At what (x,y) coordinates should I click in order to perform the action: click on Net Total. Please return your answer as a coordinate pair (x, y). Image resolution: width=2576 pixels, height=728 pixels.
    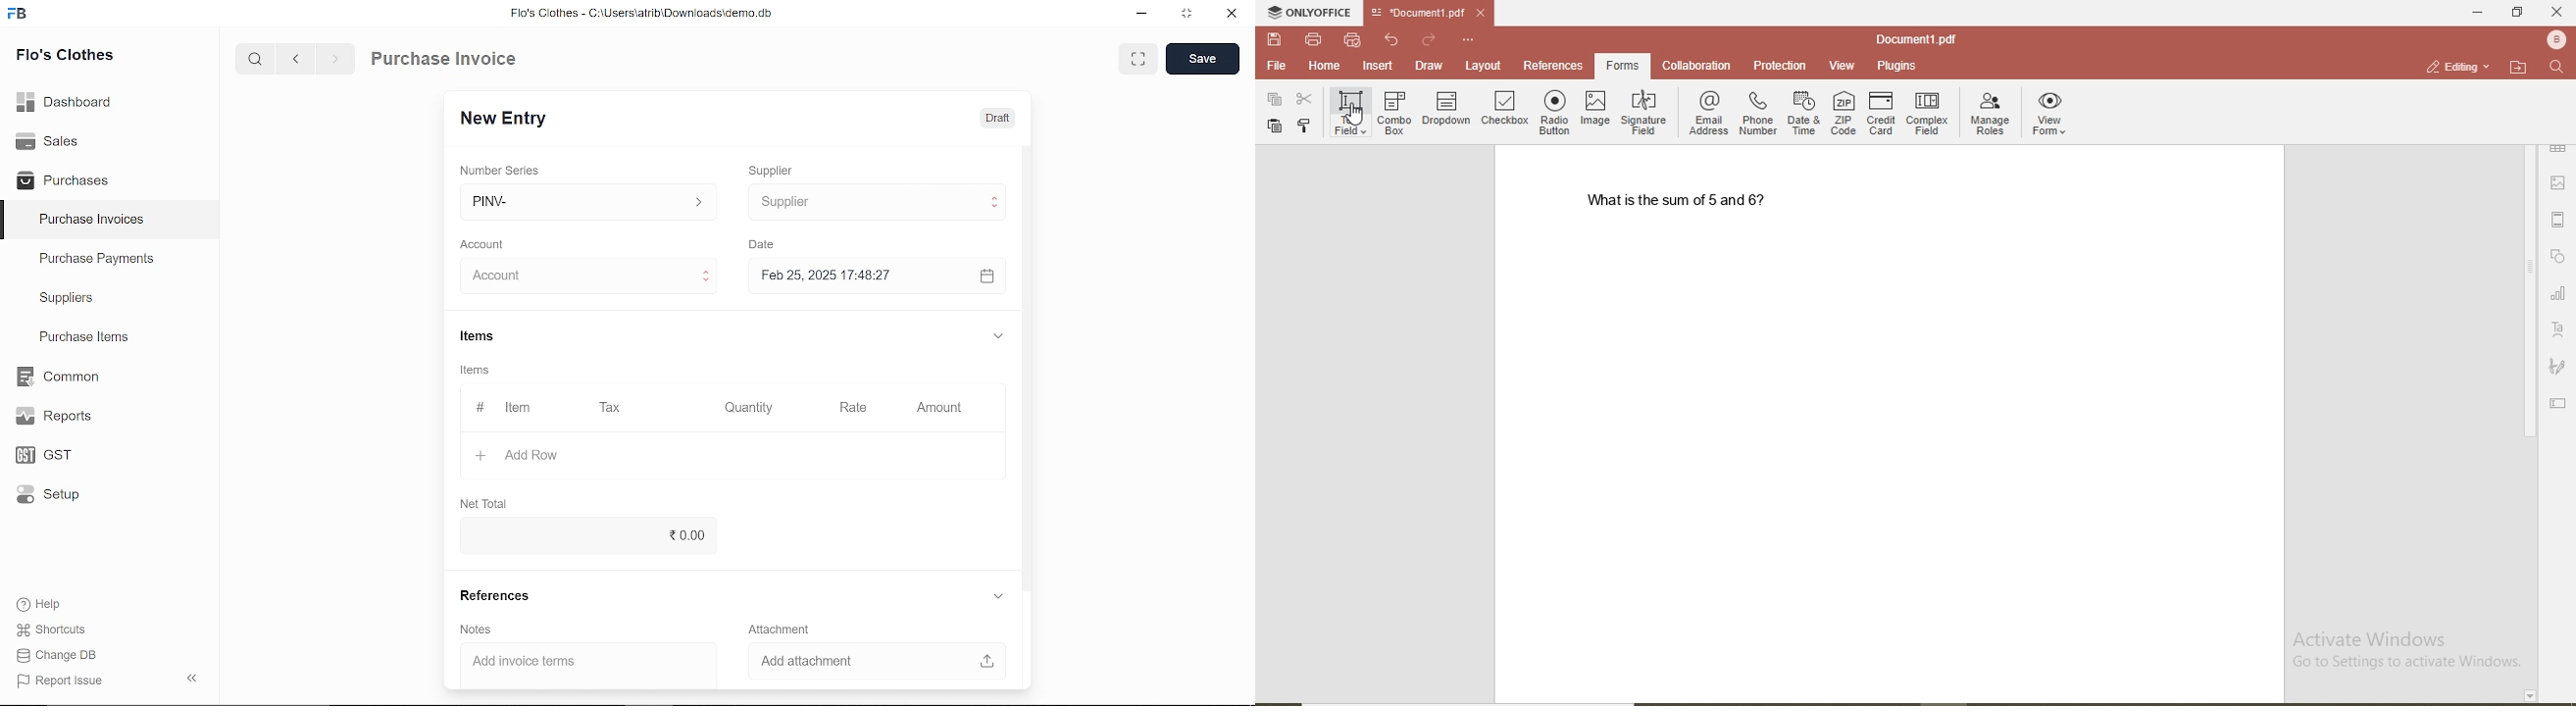
    Looking at the image, I should click on (487, 503).